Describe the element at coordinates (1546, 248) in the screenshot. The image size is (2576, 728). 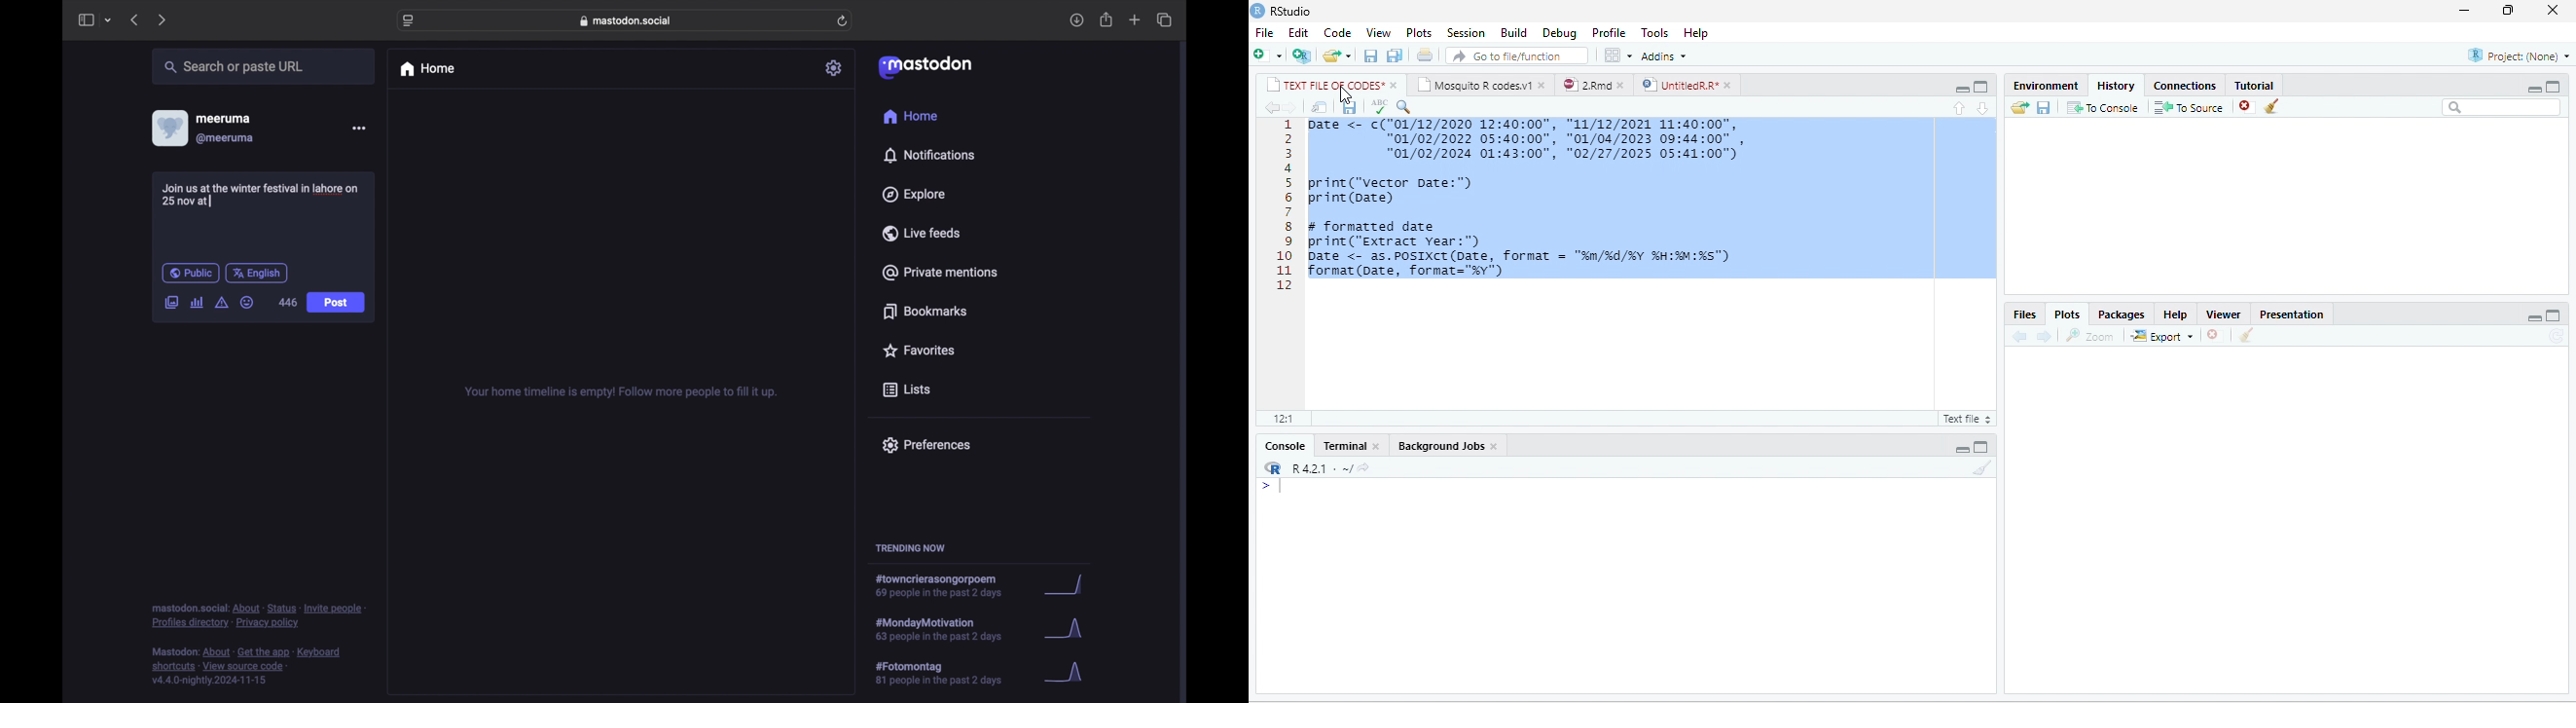
I see `# formatted date print("extract year:") Date <- as.POSIXCT(Date, format = "n/%d/%Y %H:M:%s") format(Date, format="%y")` at that location.